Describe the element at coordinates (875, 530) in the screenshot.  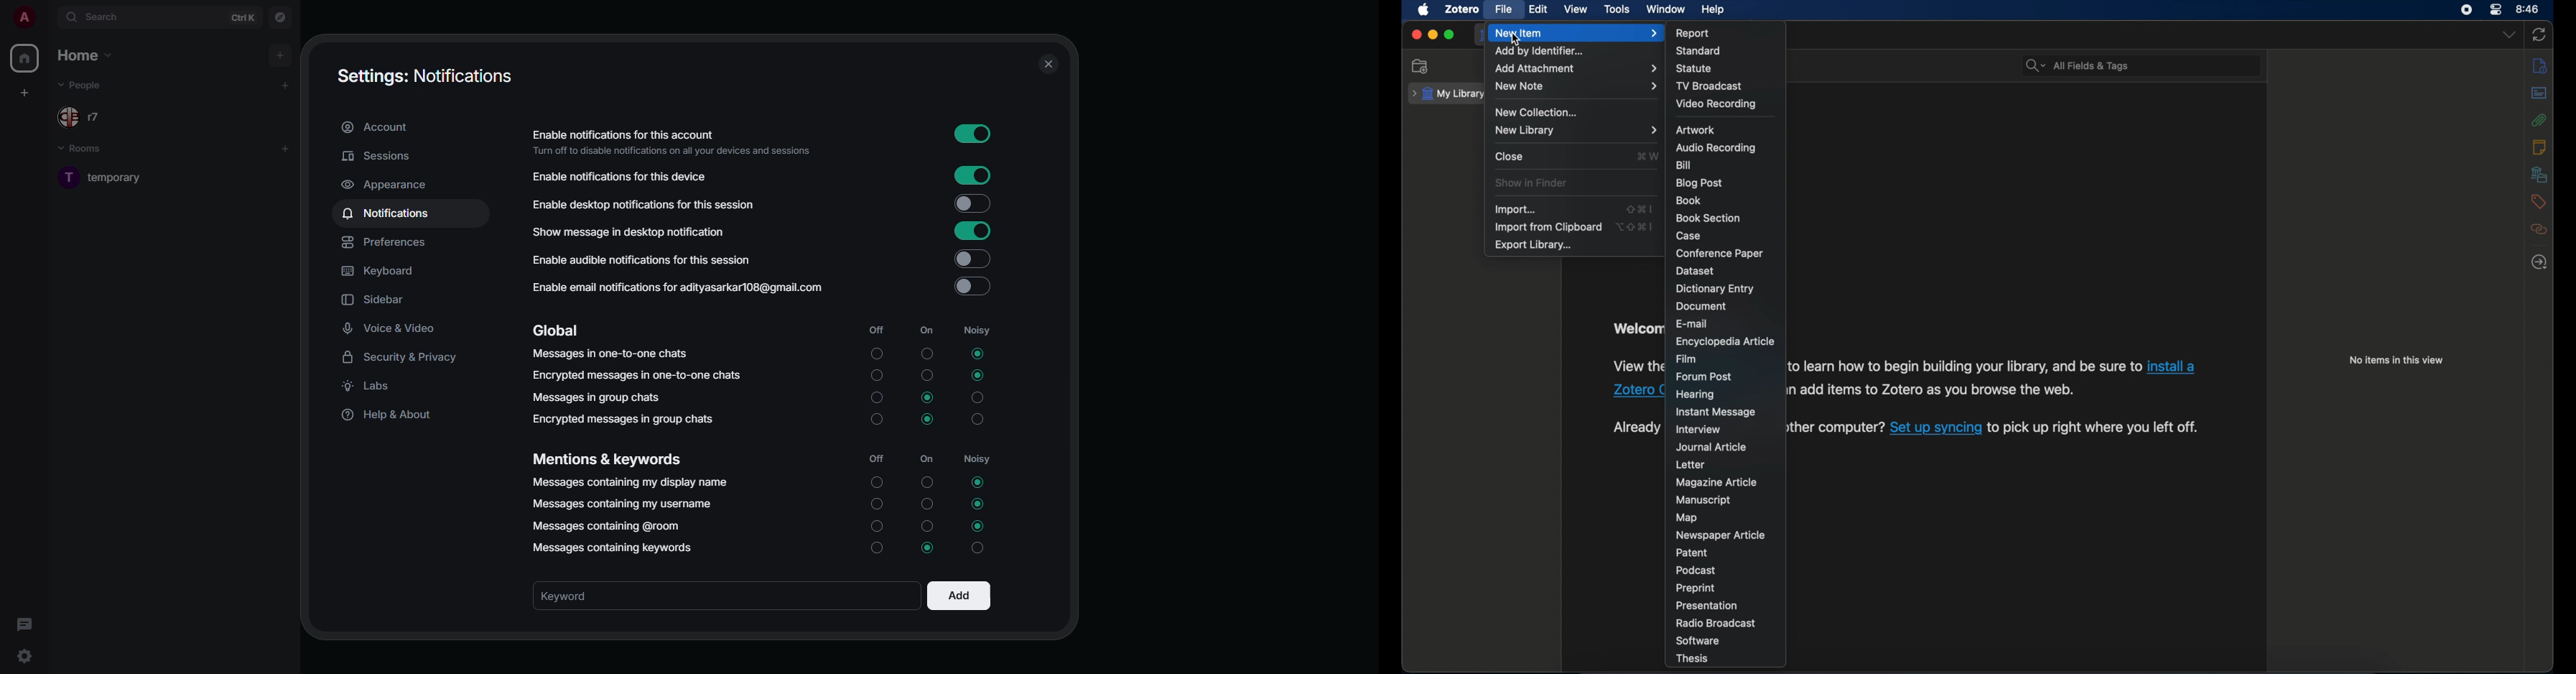
I see `turn on` at that location.